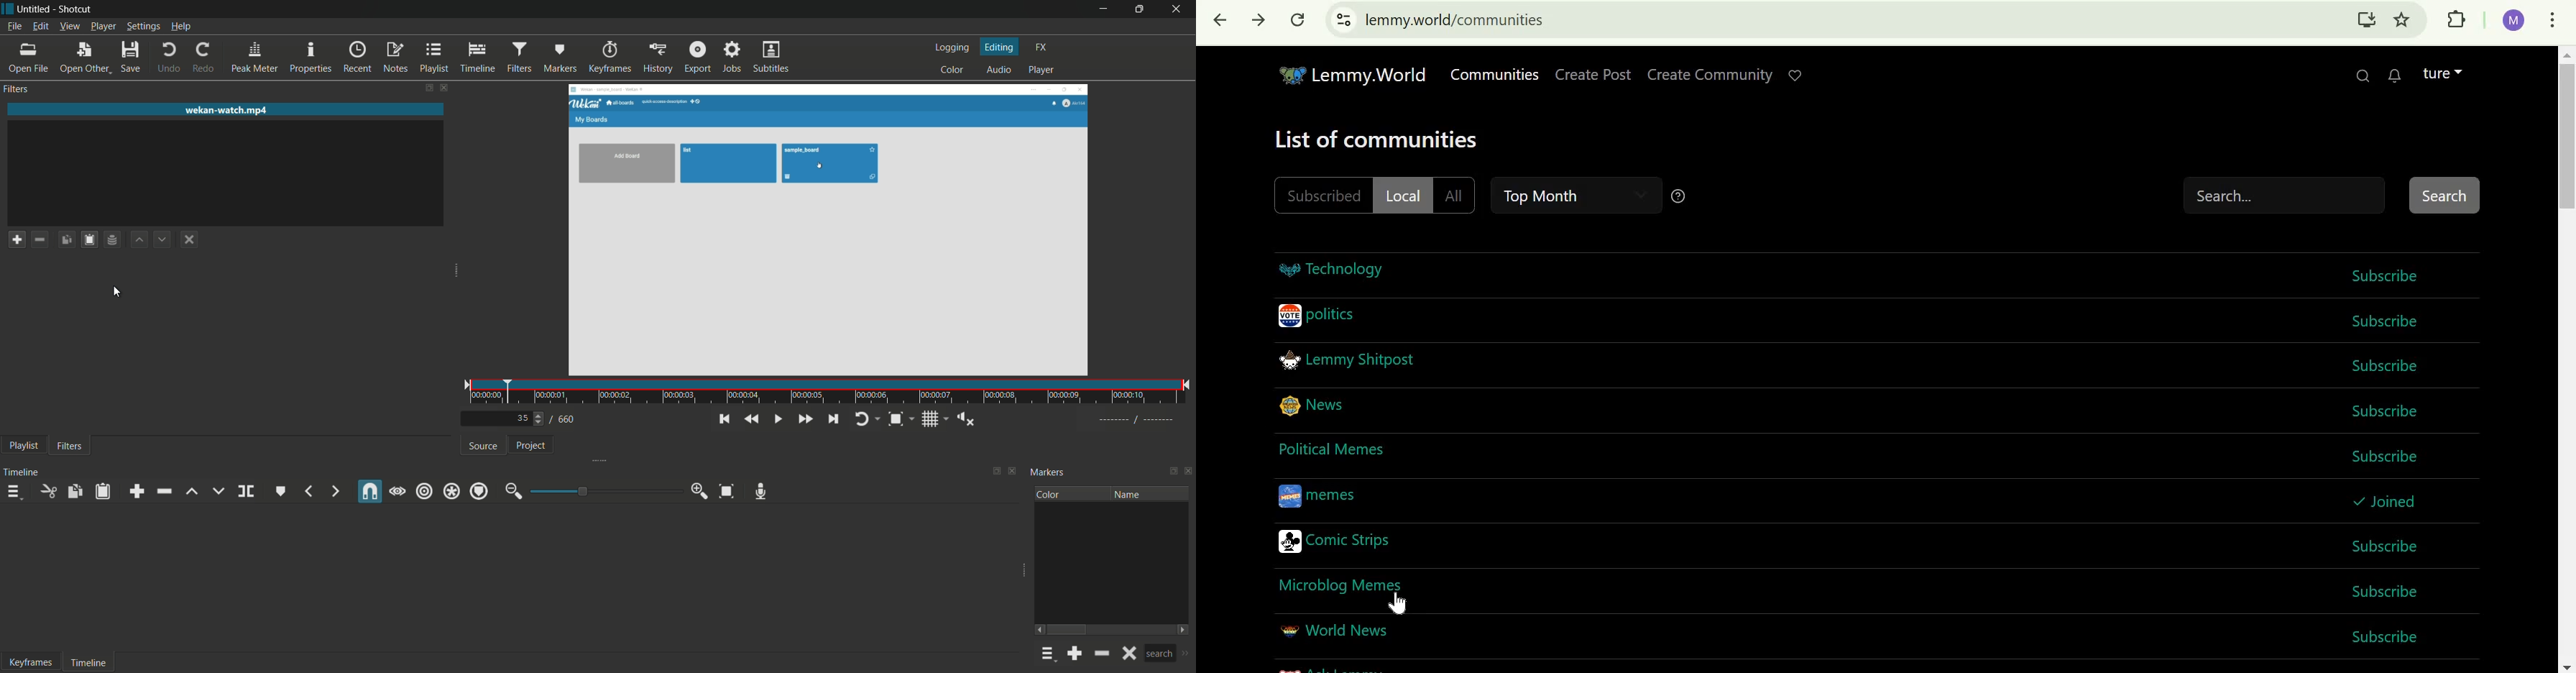  I want to click on history, so click(658, 58).